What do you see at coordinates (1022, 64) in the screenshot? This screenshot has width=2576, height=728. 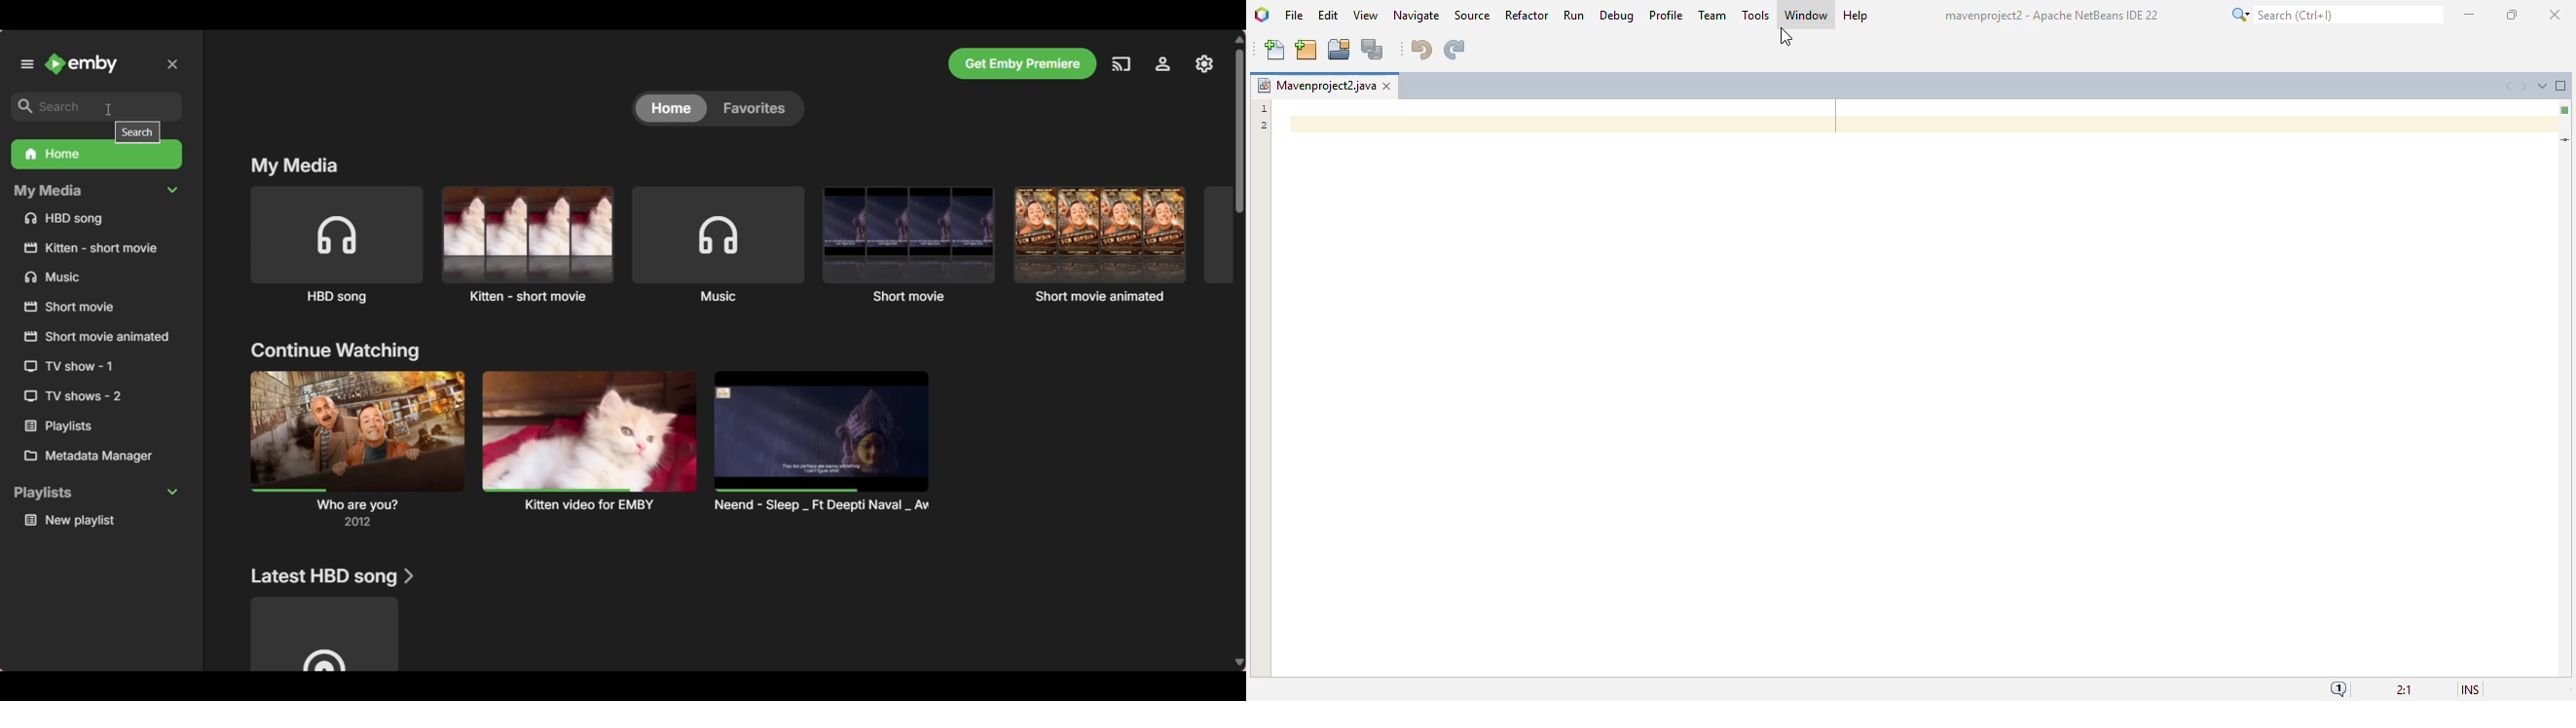 I see `Get Emby premiere` at bounding box center [1022, 64].